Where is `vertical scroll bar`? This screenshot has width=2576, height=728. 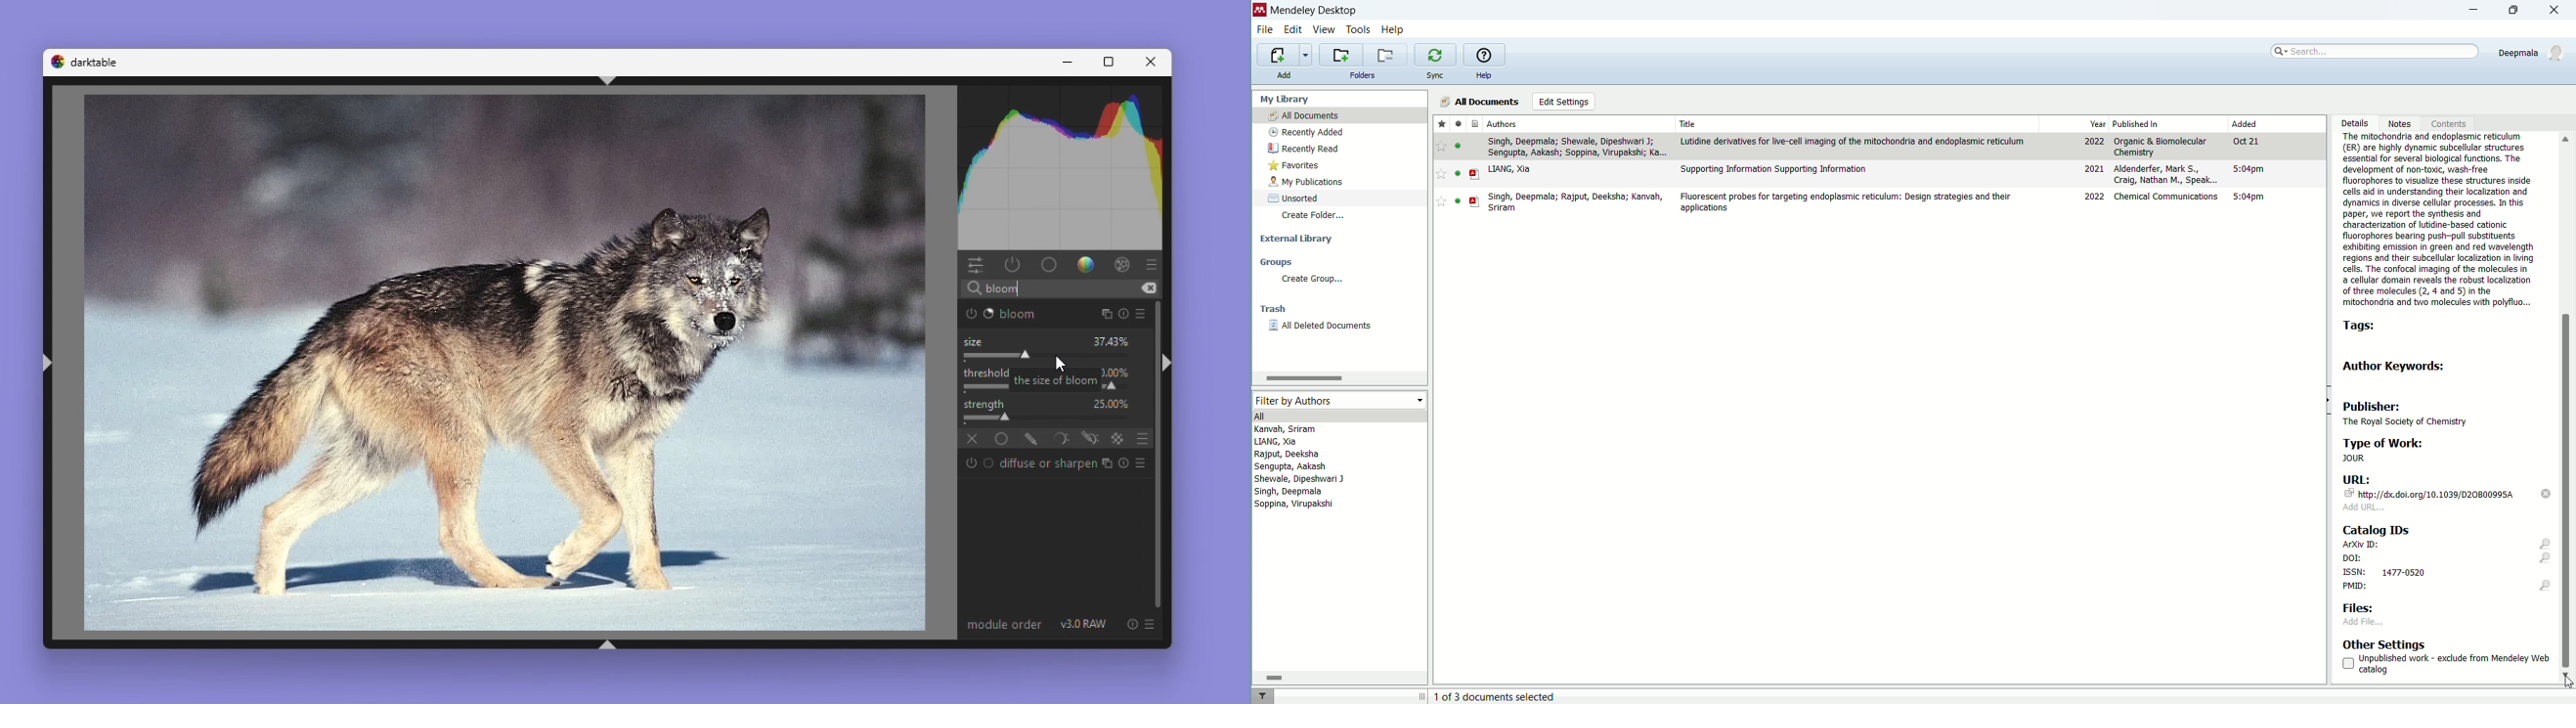
vertical scroll bar is located at coordinates (2568, 407).